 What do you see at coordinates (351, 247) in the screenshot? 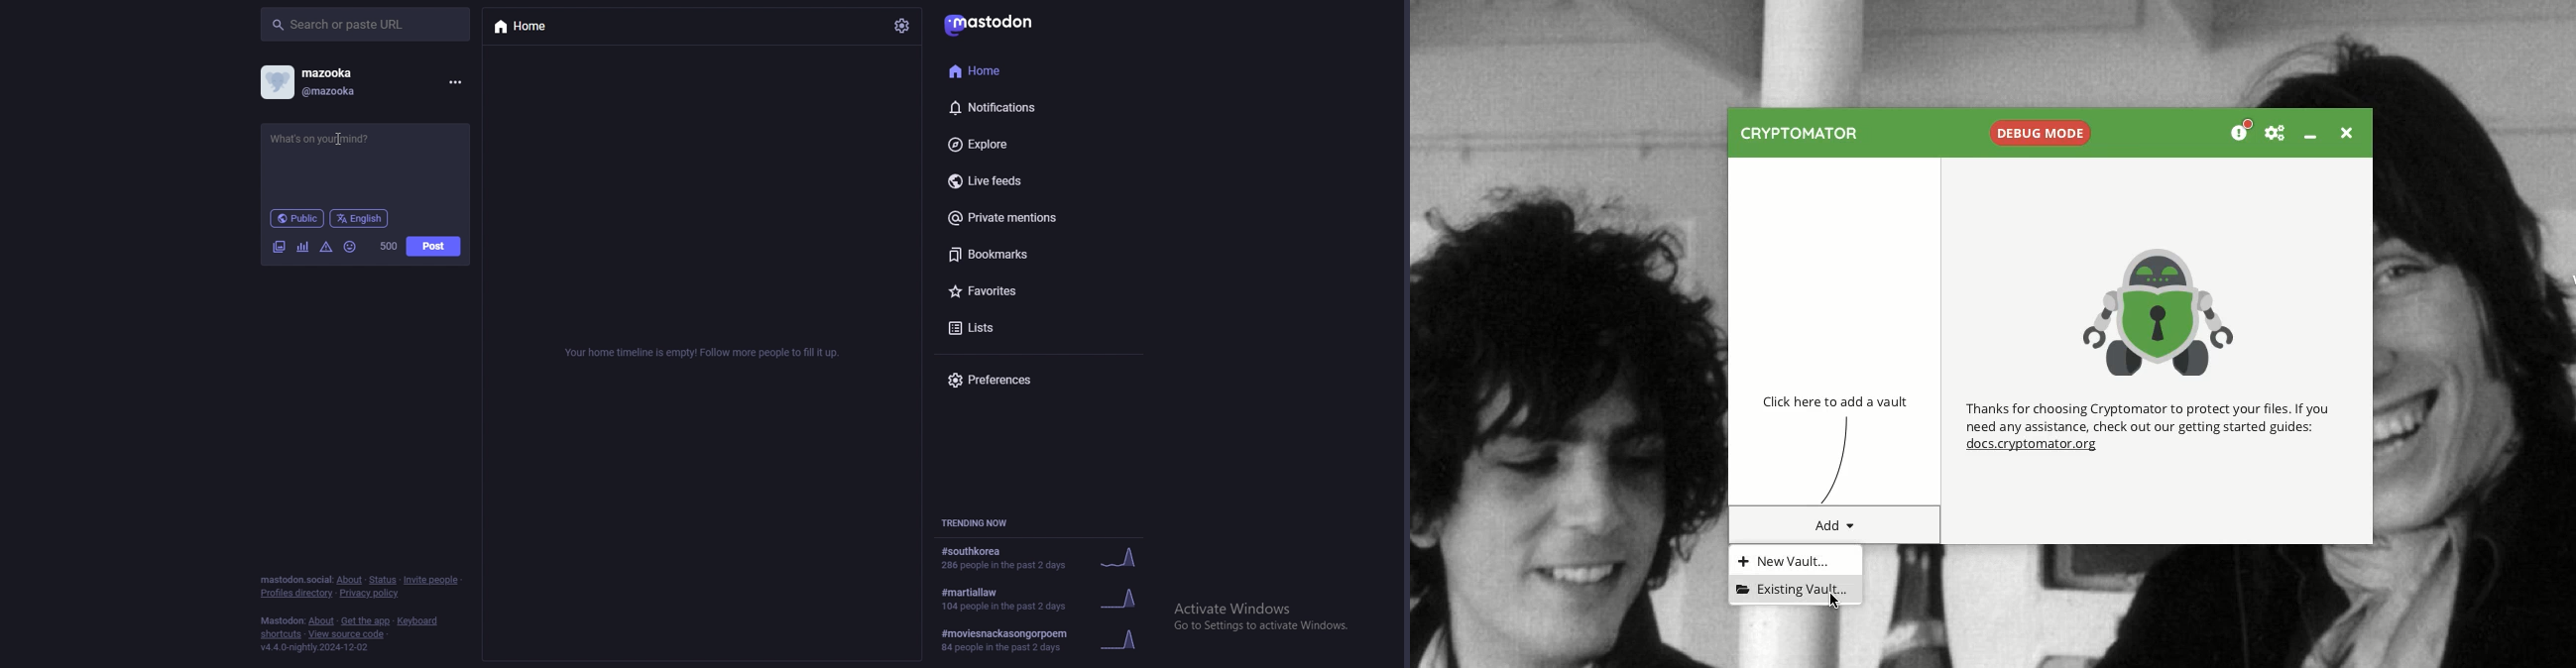
I see `emojis` at bounding box center [351, 247].